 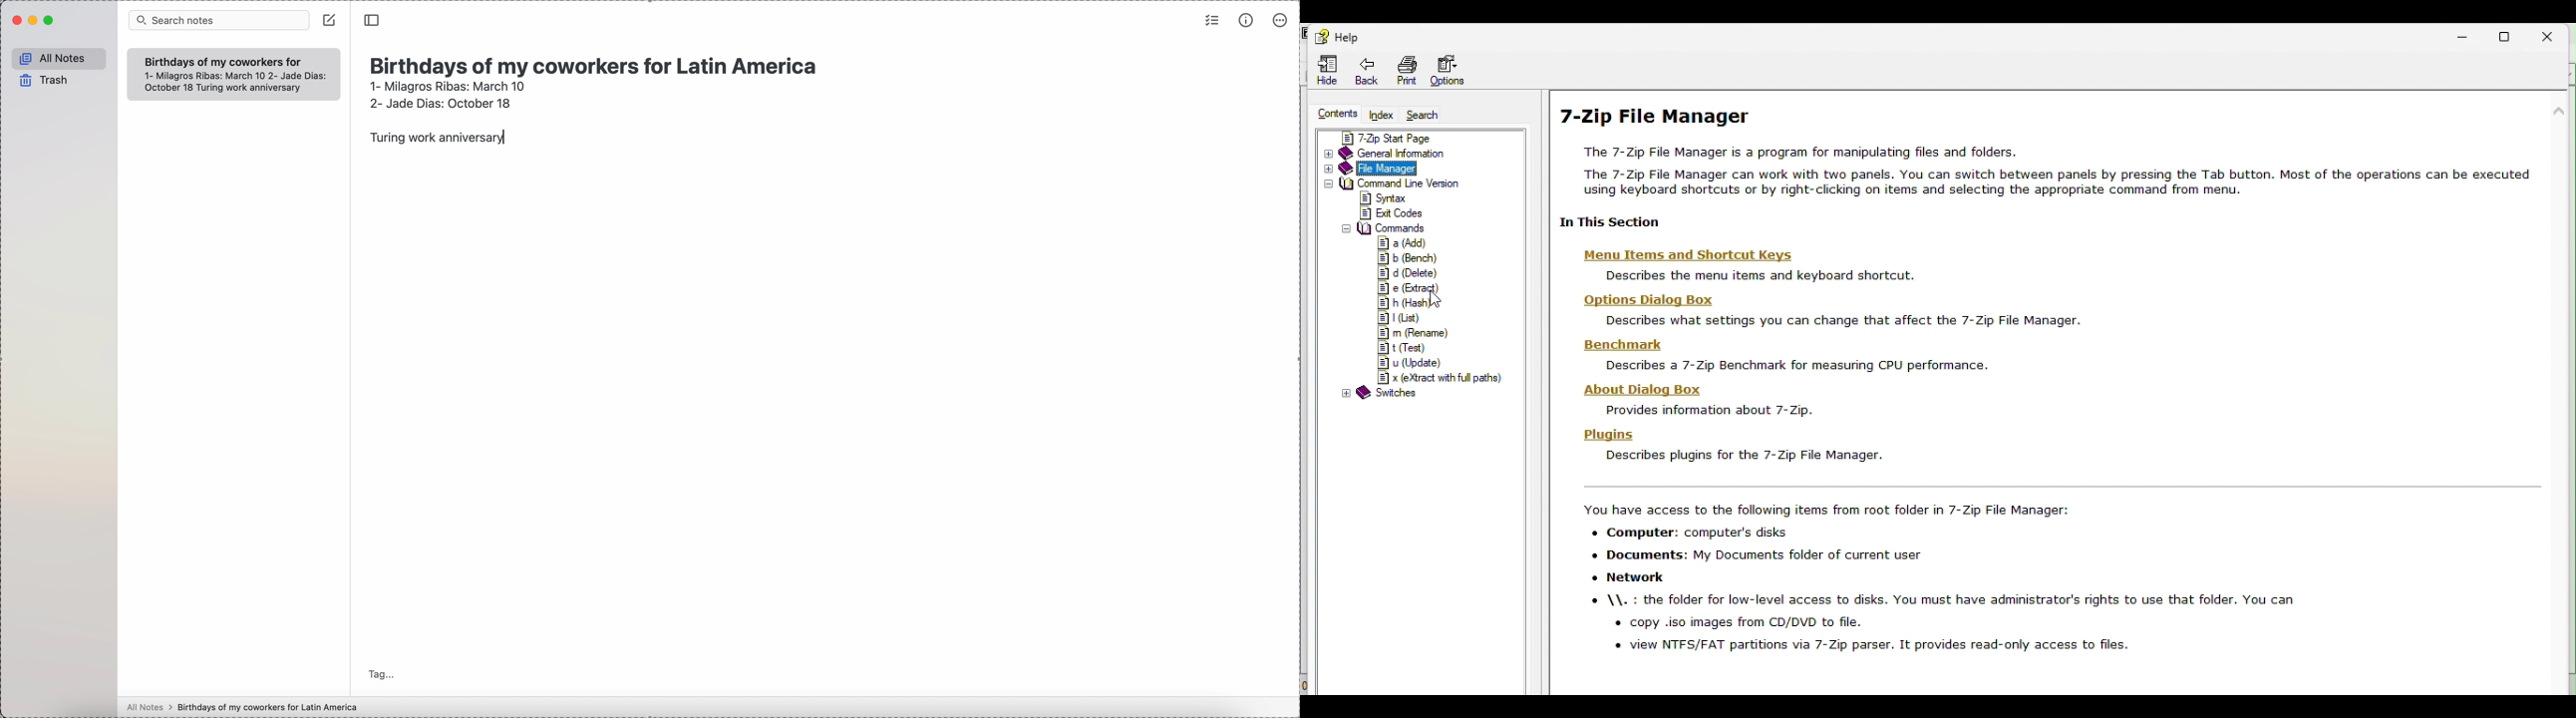 What do you see at coordinates (1211, 19) in the screenshot?
I see `check list` at bounding box center [1211, 19].